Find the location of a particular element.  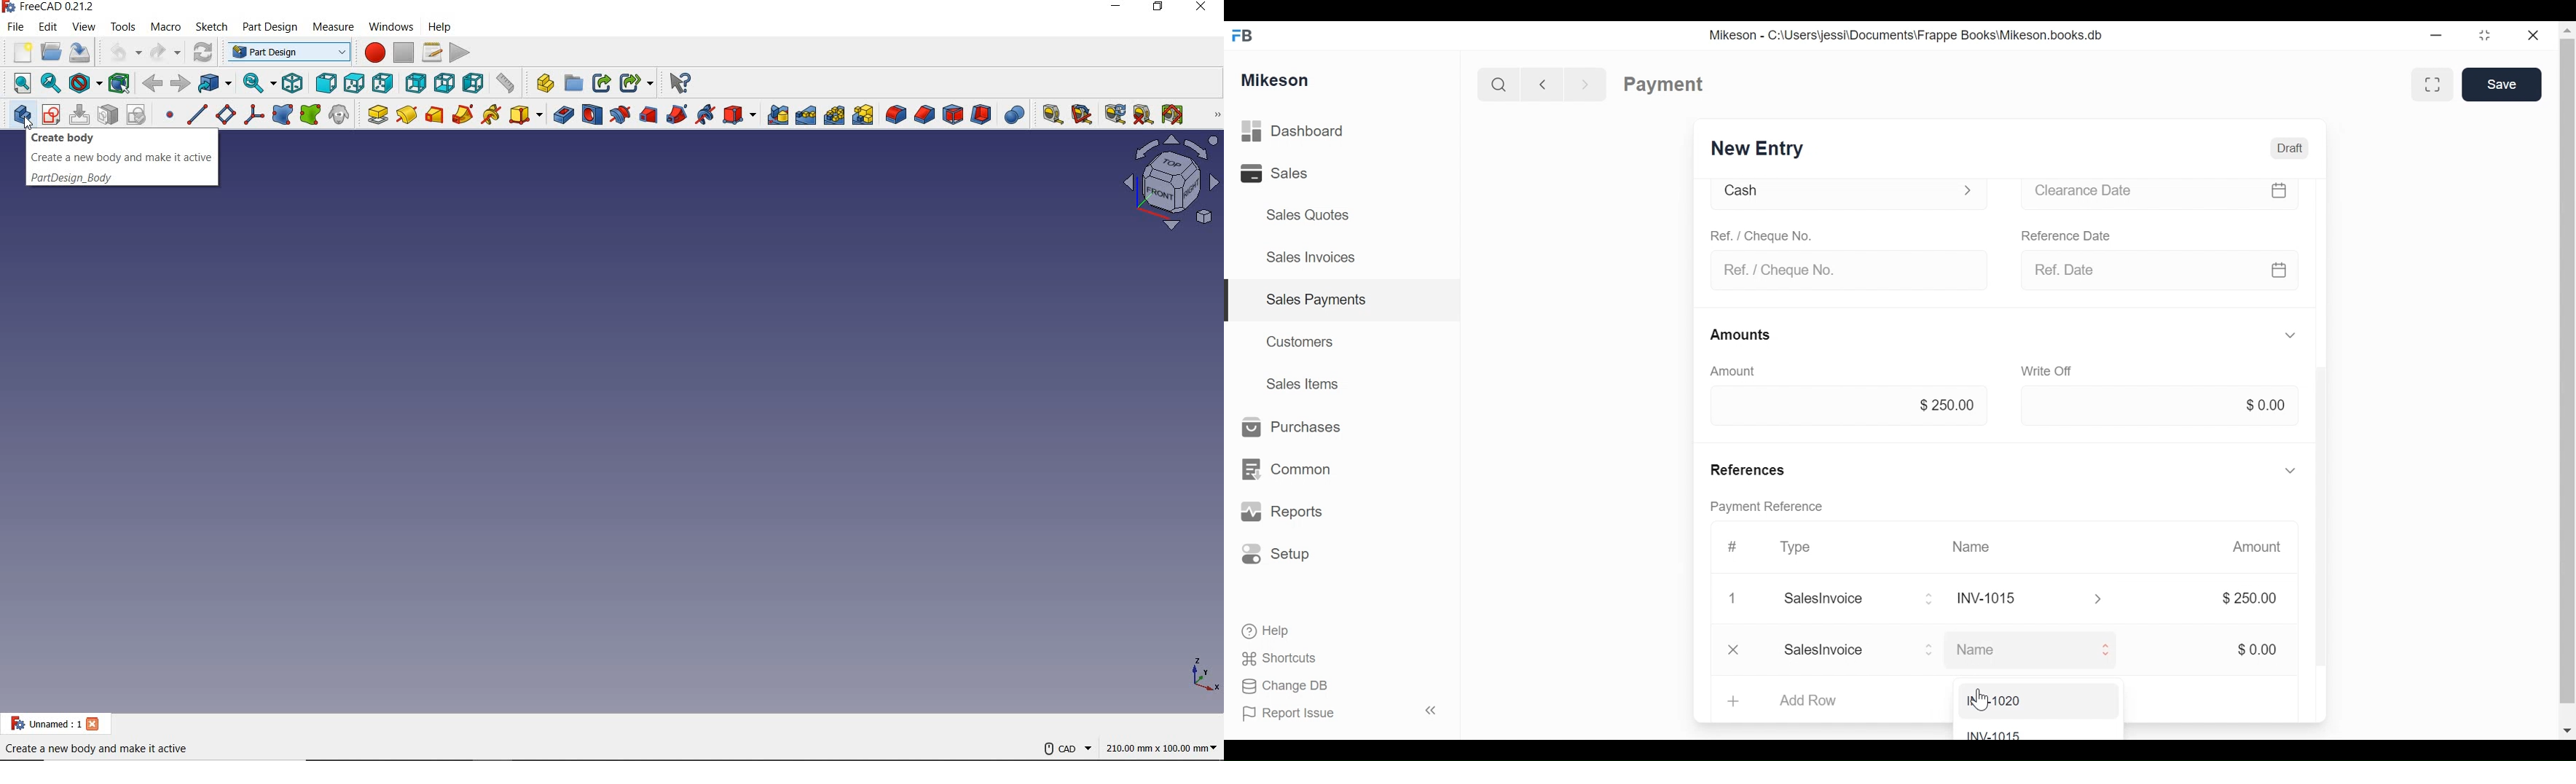

CLEAR ALL is located at coordinates (1083, 114).